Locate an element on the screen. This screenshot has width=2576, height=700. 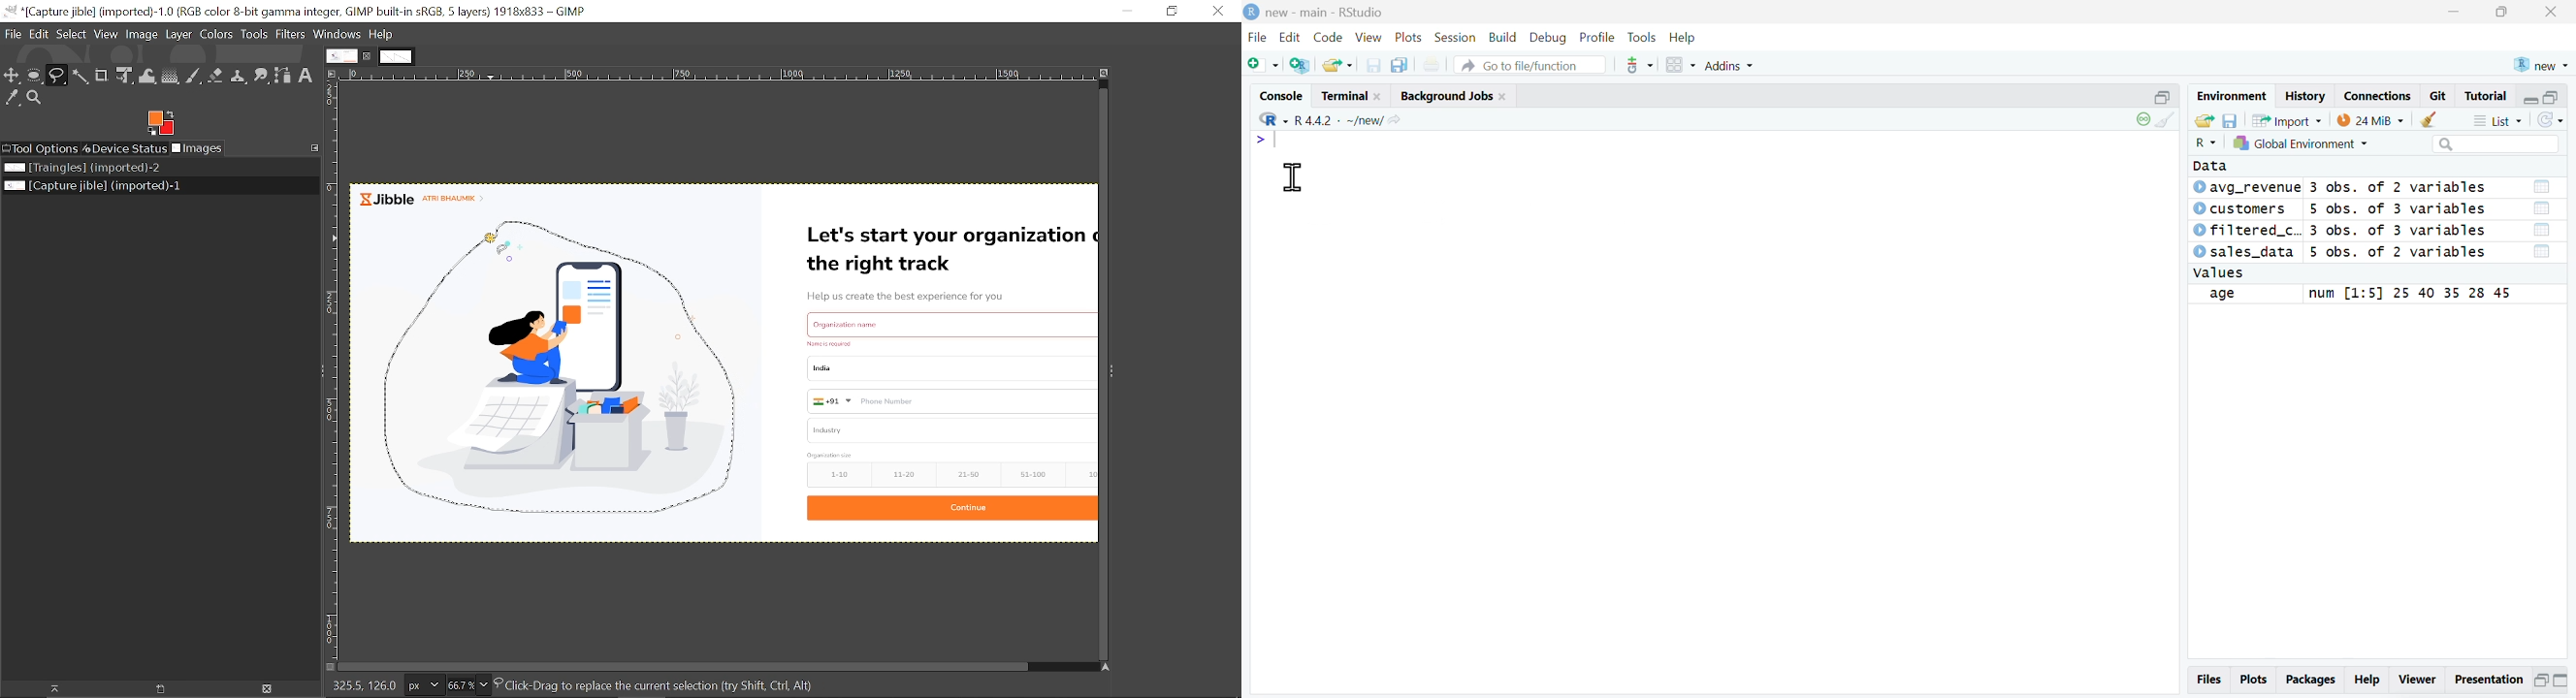
Select language - R Language is located at coordinates (1271, 120).